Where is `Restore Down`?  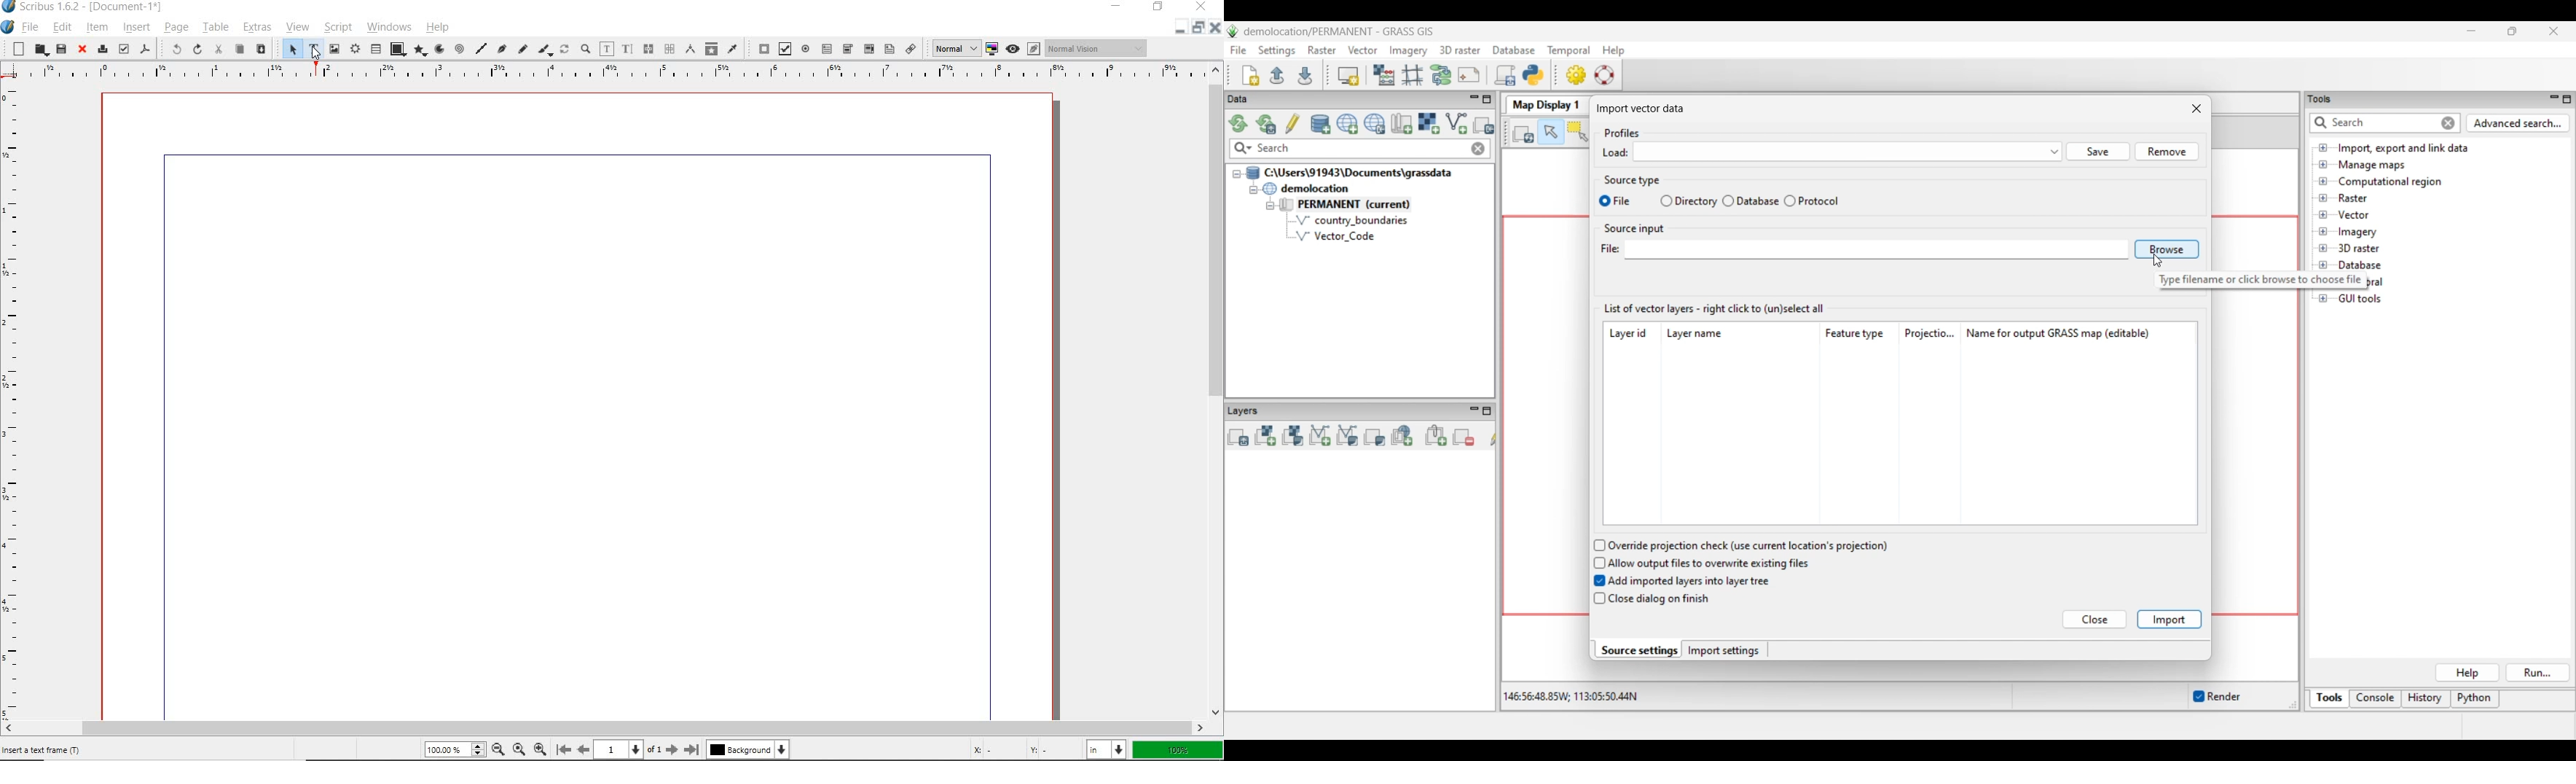
Restore Down is located at coordinates (1179, 27).